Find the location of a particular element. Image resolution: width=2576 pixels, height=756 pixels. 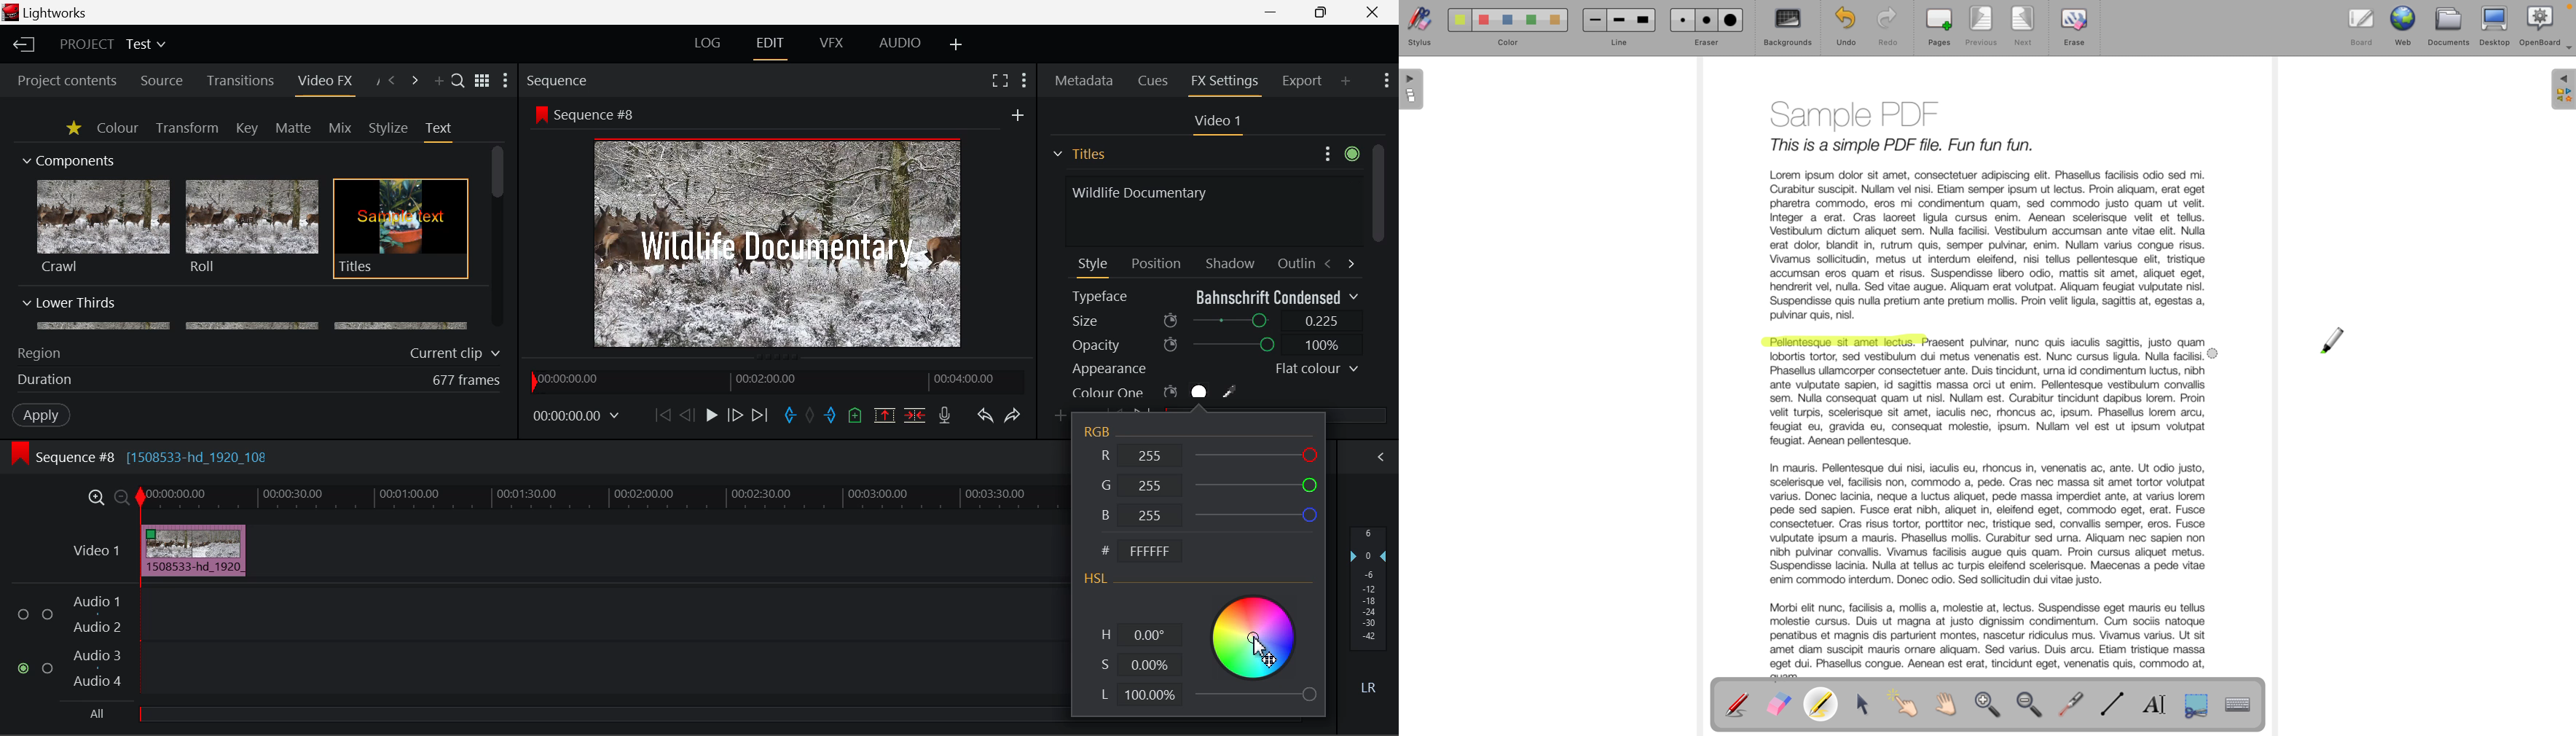

Show Settings is located at coordinates (1026, 81).